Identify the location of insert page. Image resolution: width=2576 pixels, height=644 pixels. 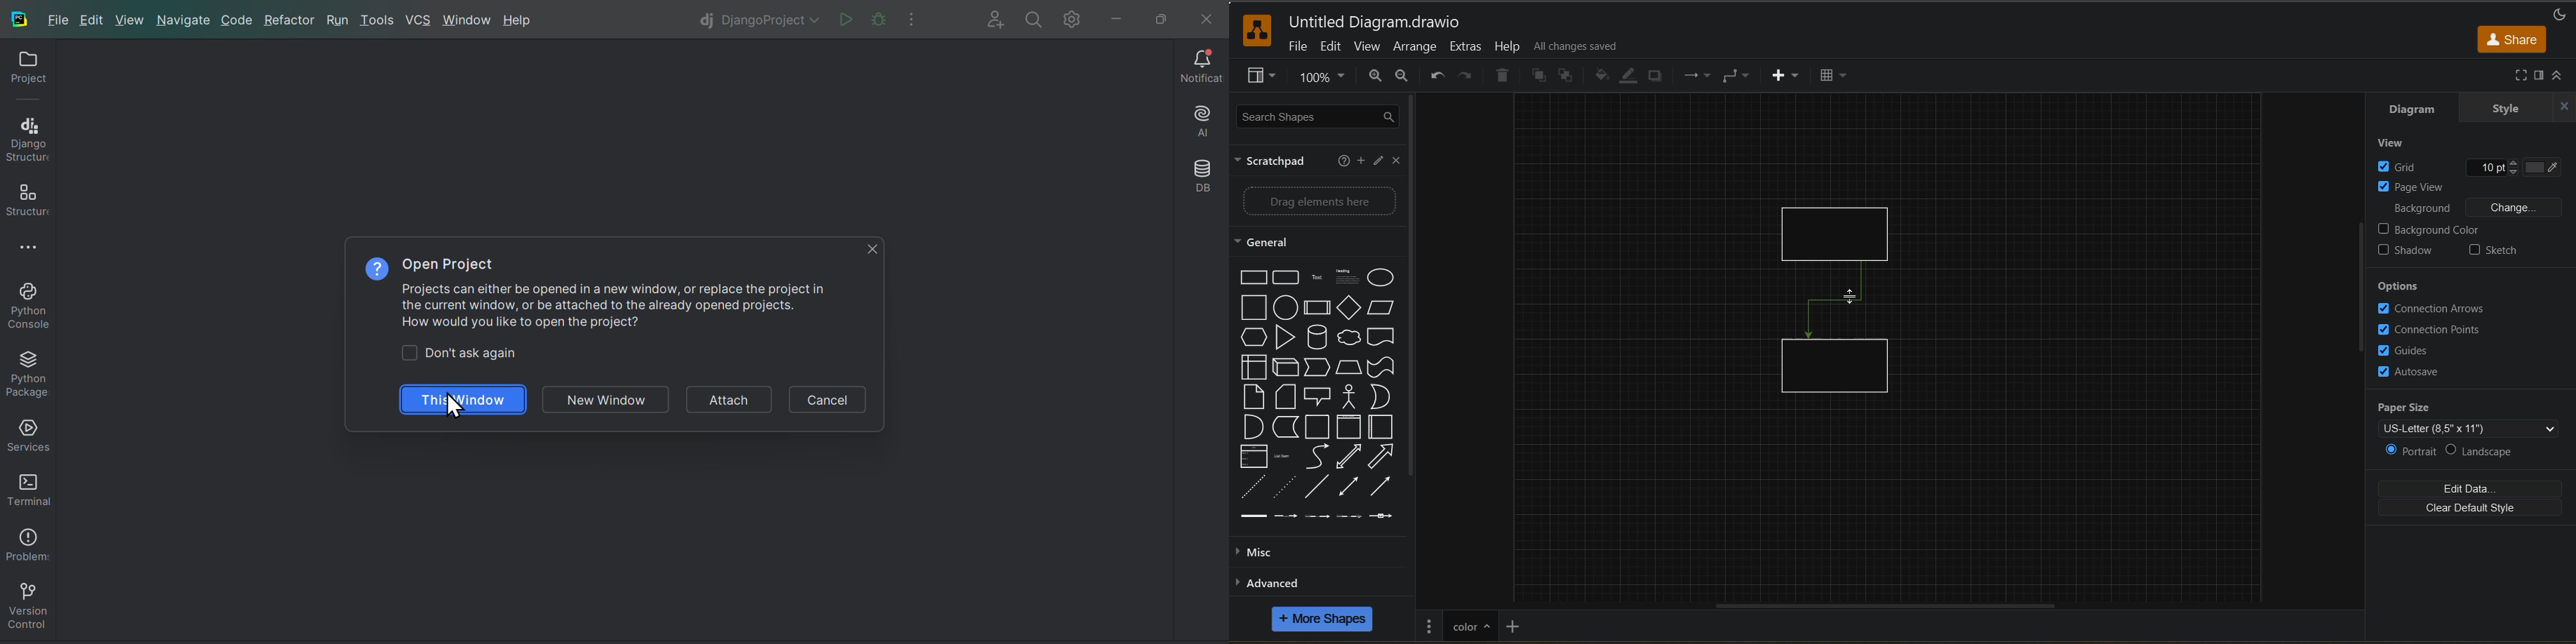
(1515, 625).